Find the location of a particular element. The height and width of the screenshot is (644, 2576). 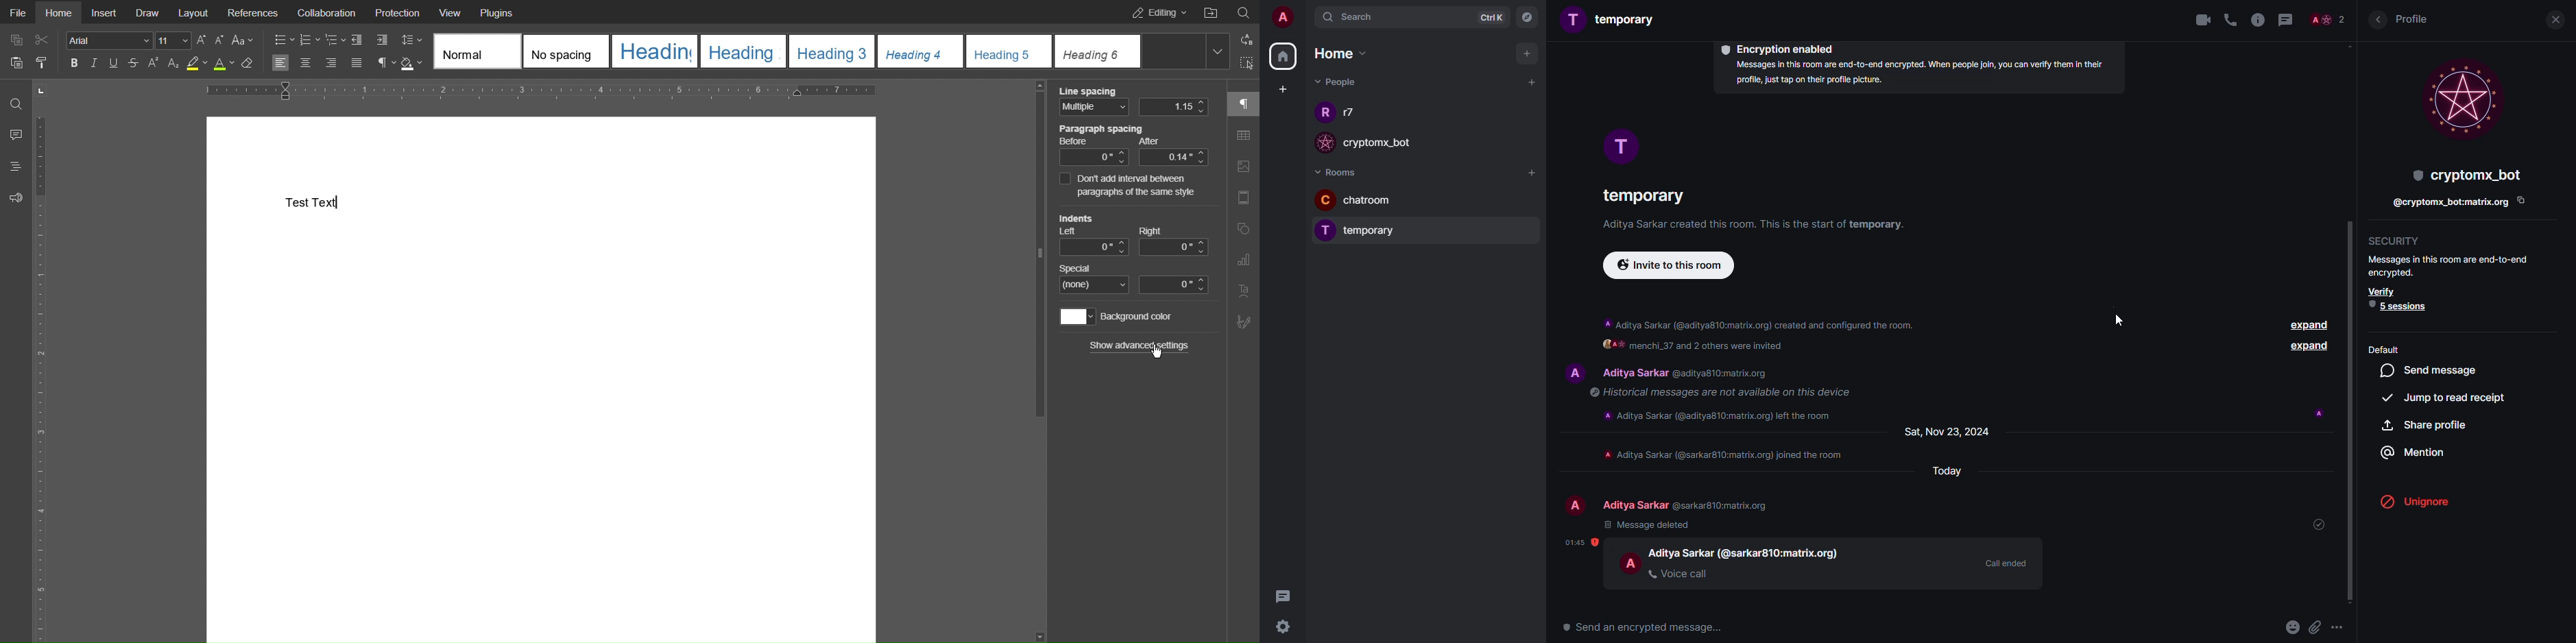

info is located at coordinates (1760, 322).